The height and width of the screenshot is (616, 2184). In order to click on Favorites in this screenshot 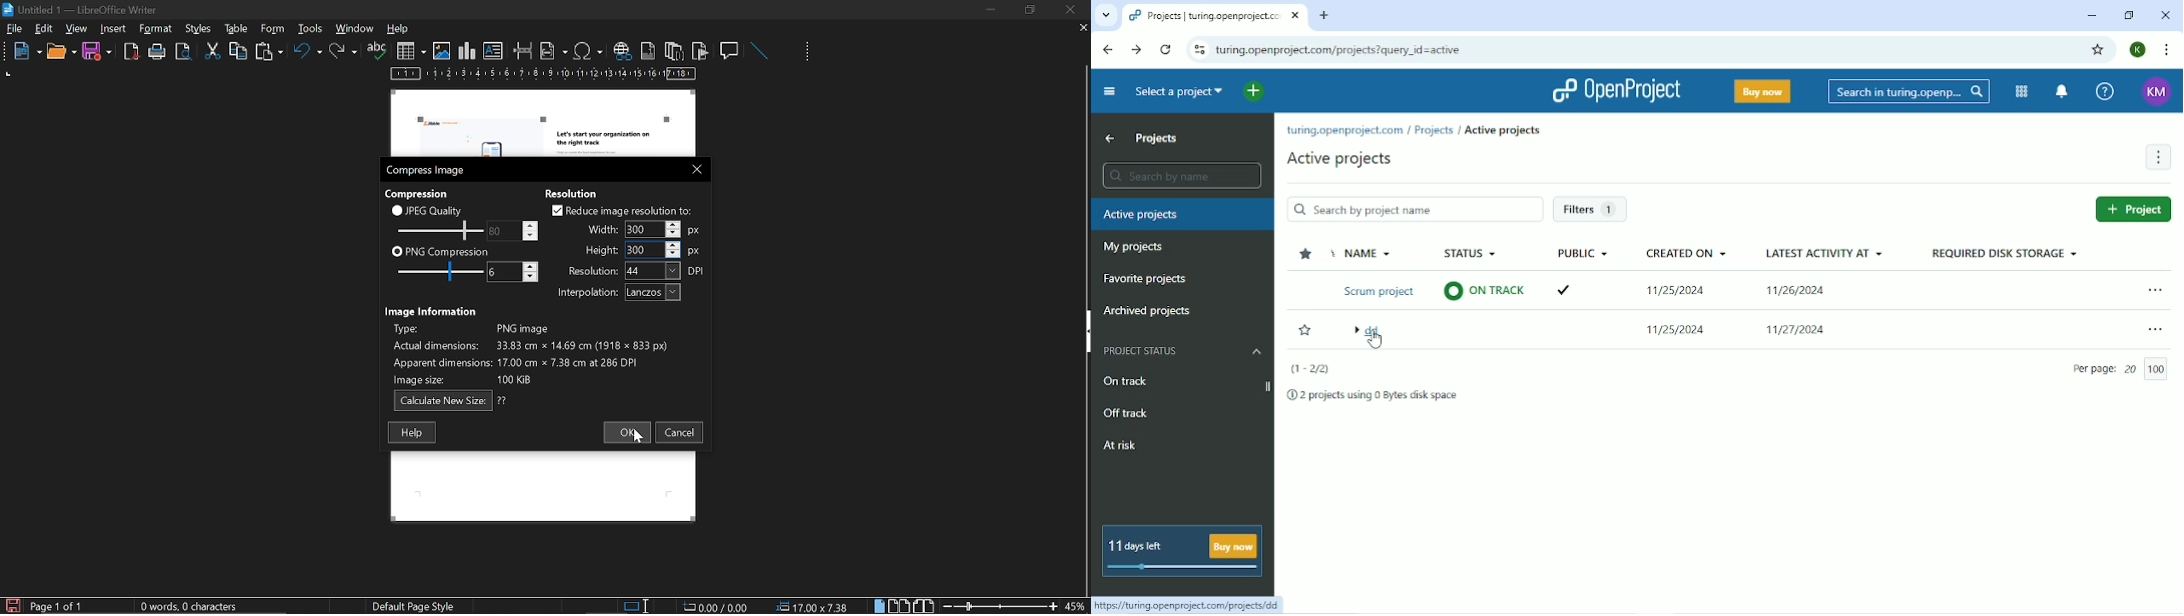, I will do `click(1305, 331)`.